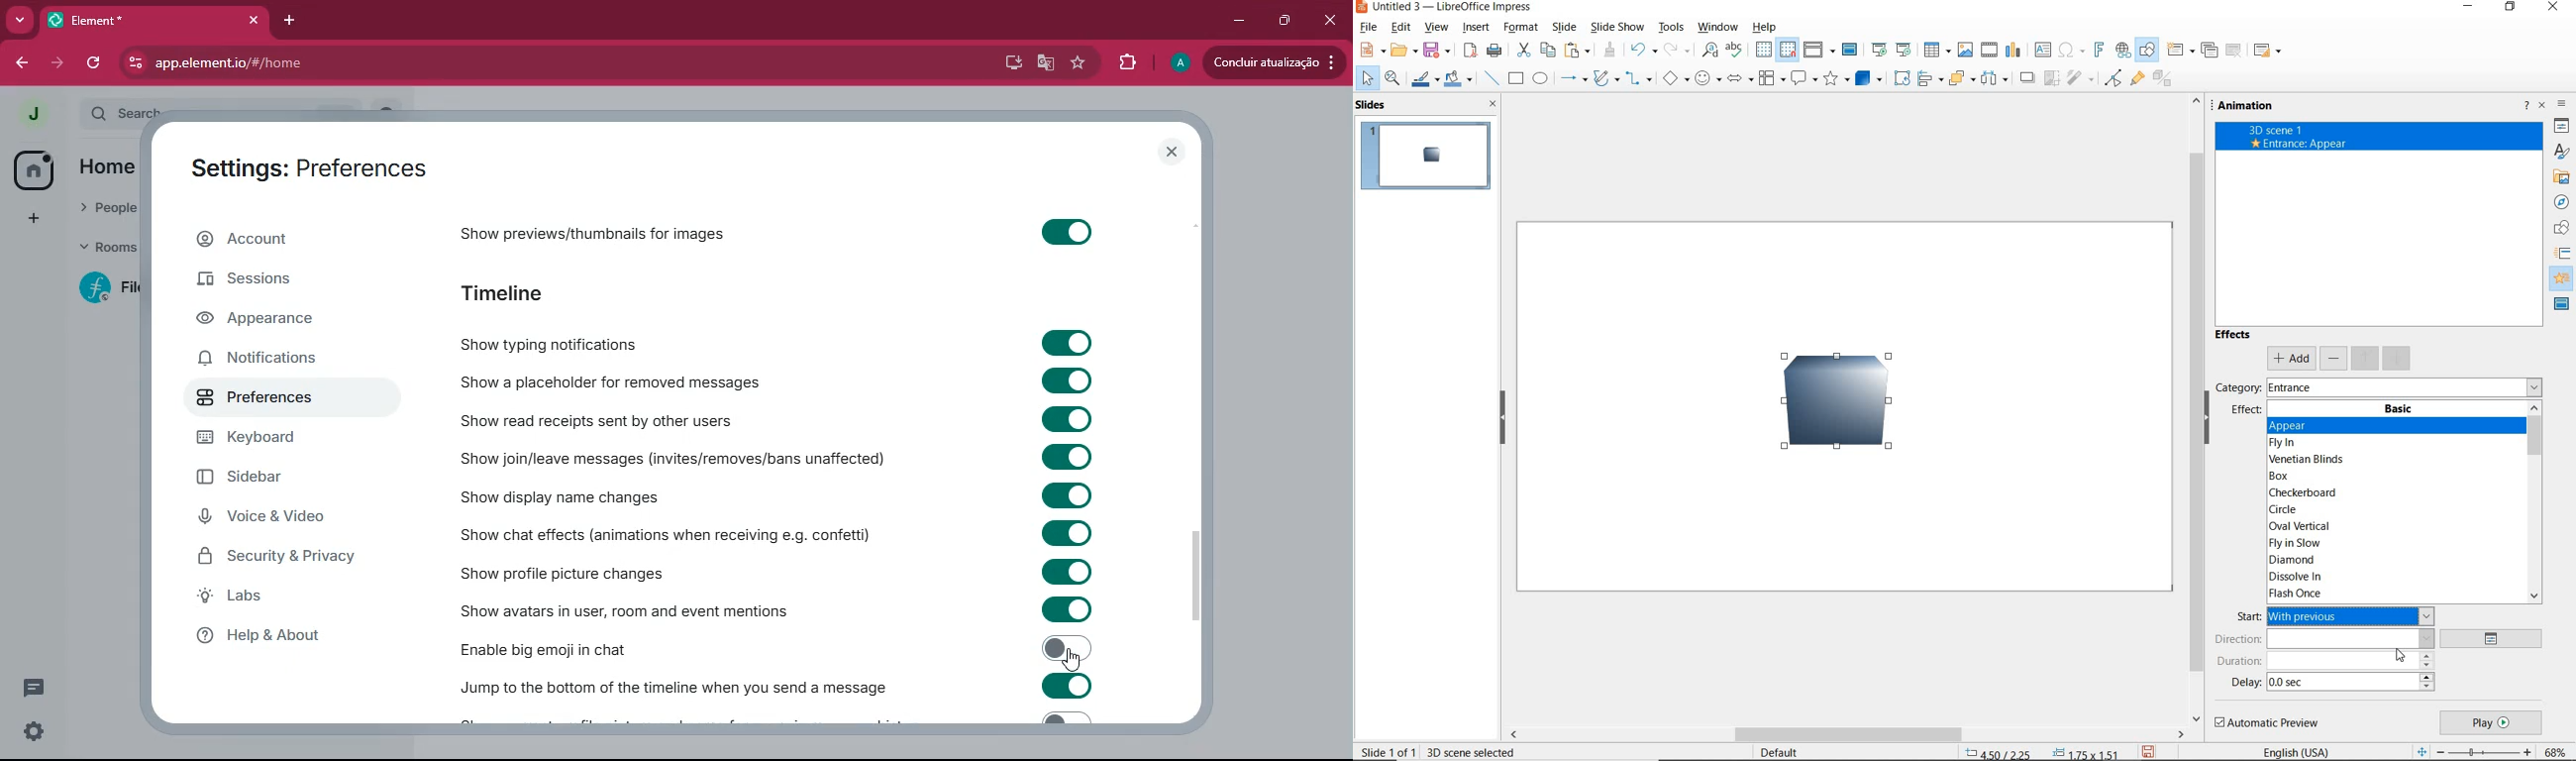  I want to click on align objects, so click(1930, 78).